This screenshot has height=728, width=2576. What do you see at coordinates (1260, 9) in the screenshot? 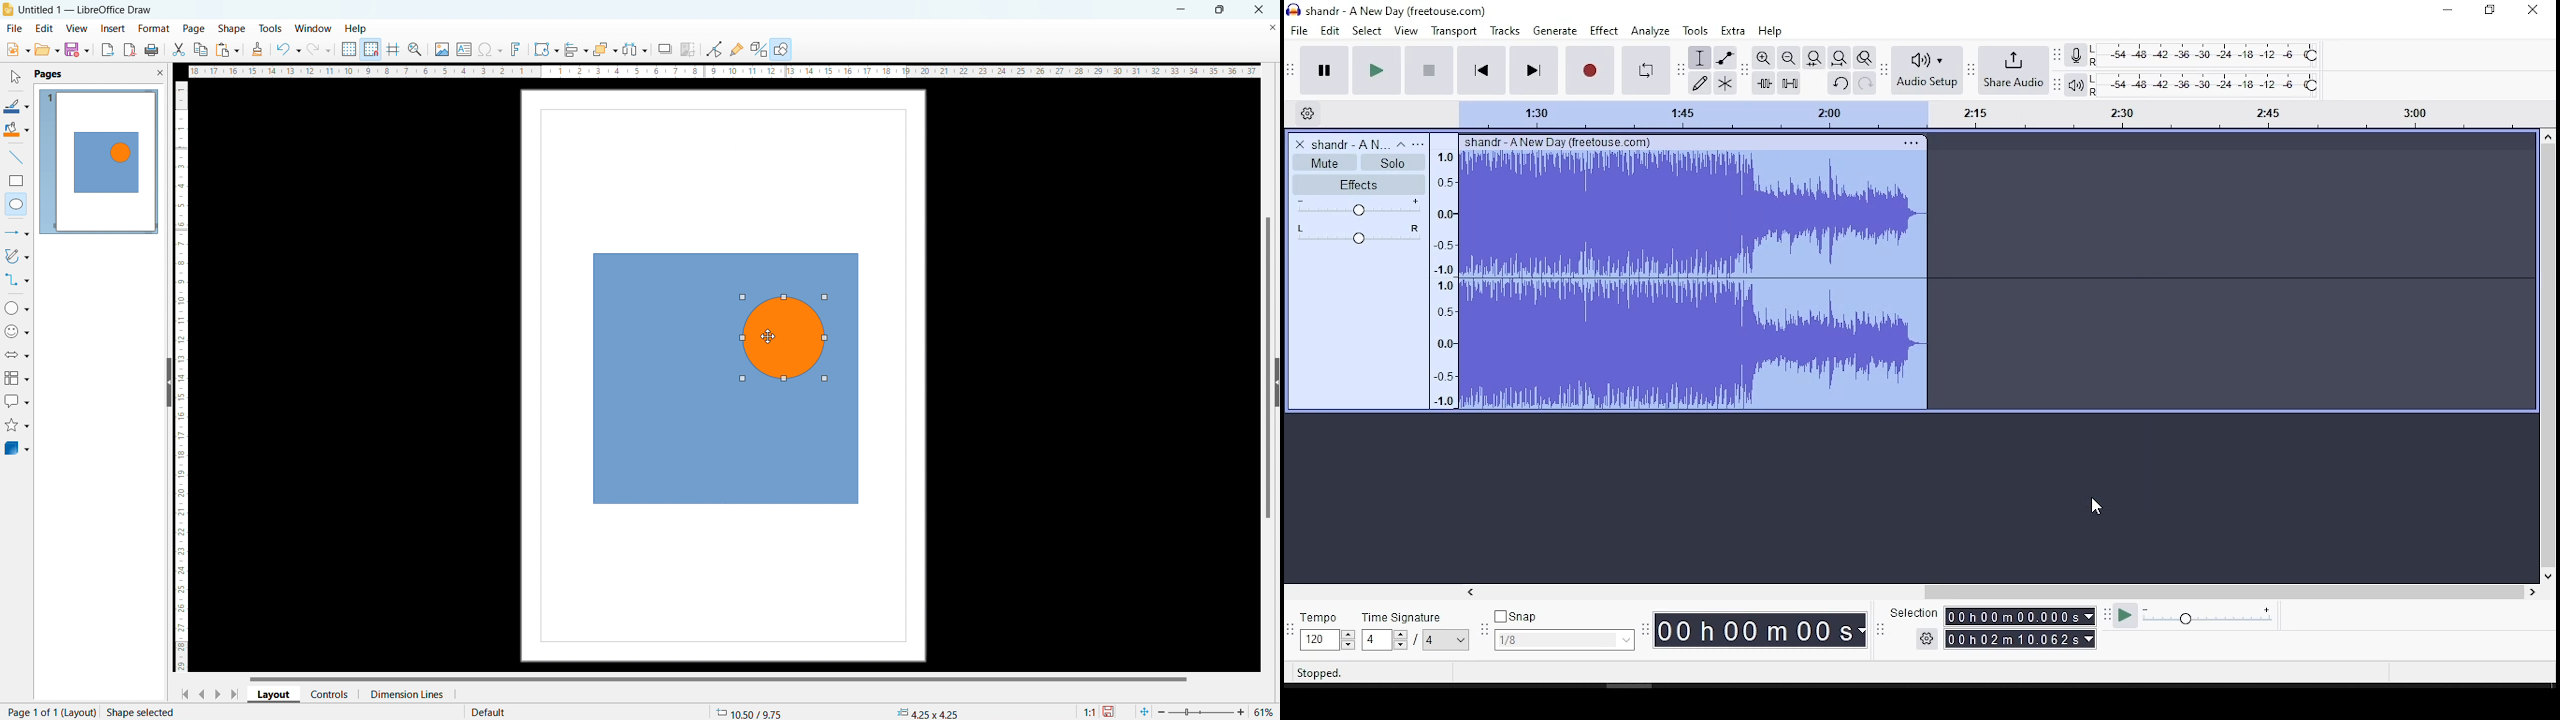
I see `close` at bounding box center [1260, 9].